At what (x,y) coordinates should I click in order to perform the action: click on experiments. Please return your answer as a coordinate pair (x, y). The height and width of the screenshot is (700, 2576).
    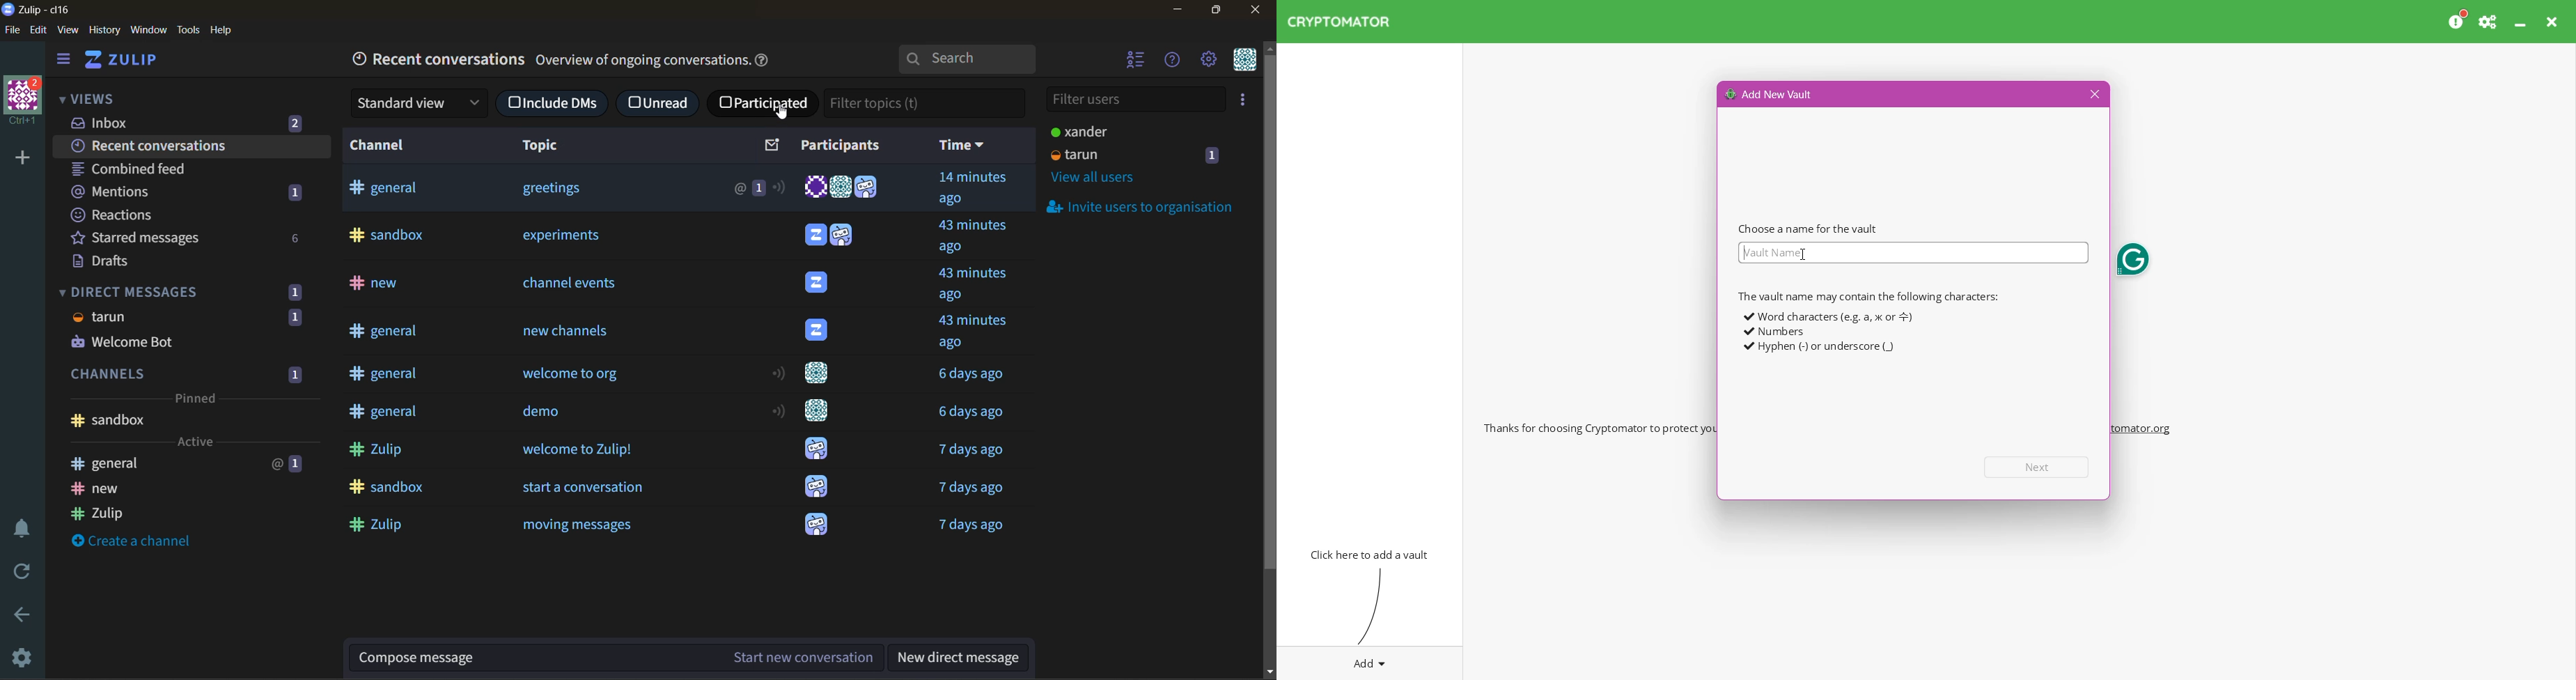
    Looking at the image, I should click on (561, 237).